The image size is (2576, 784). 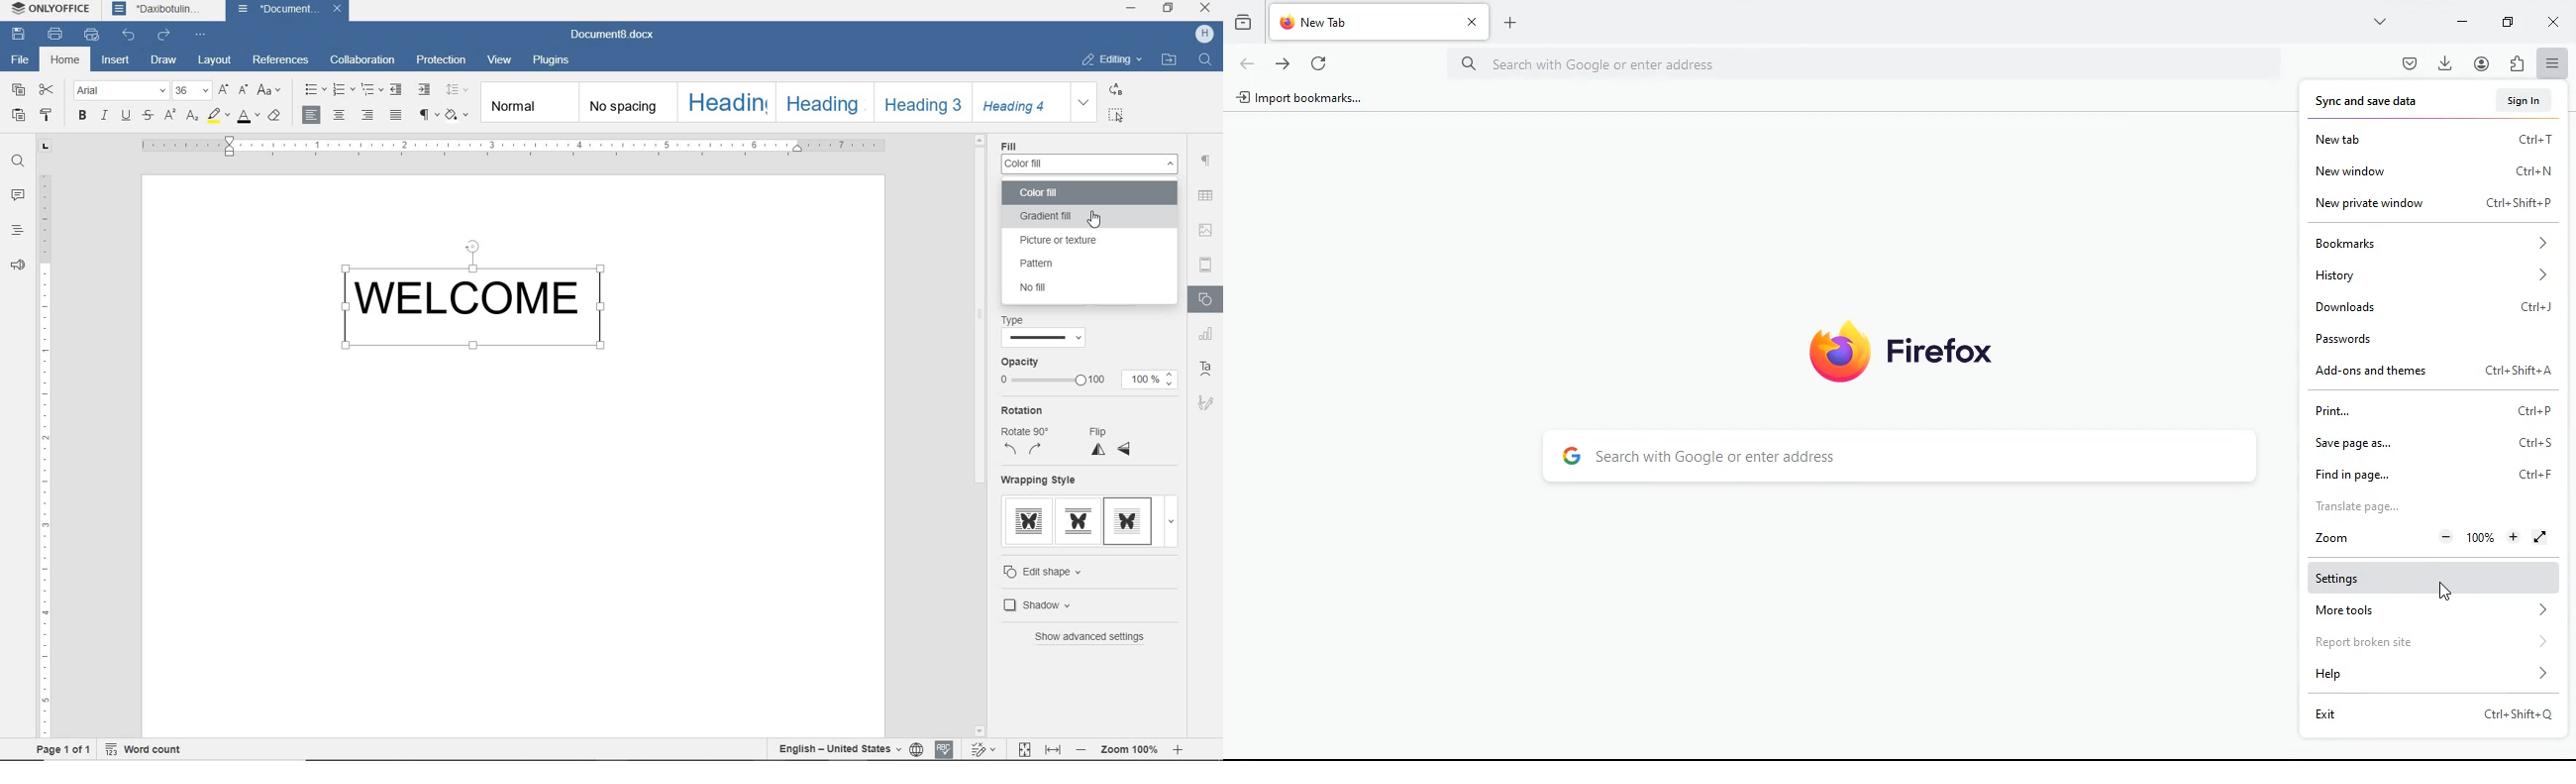 I want to click on SIGNATURE, so click(x=1207, y=402).